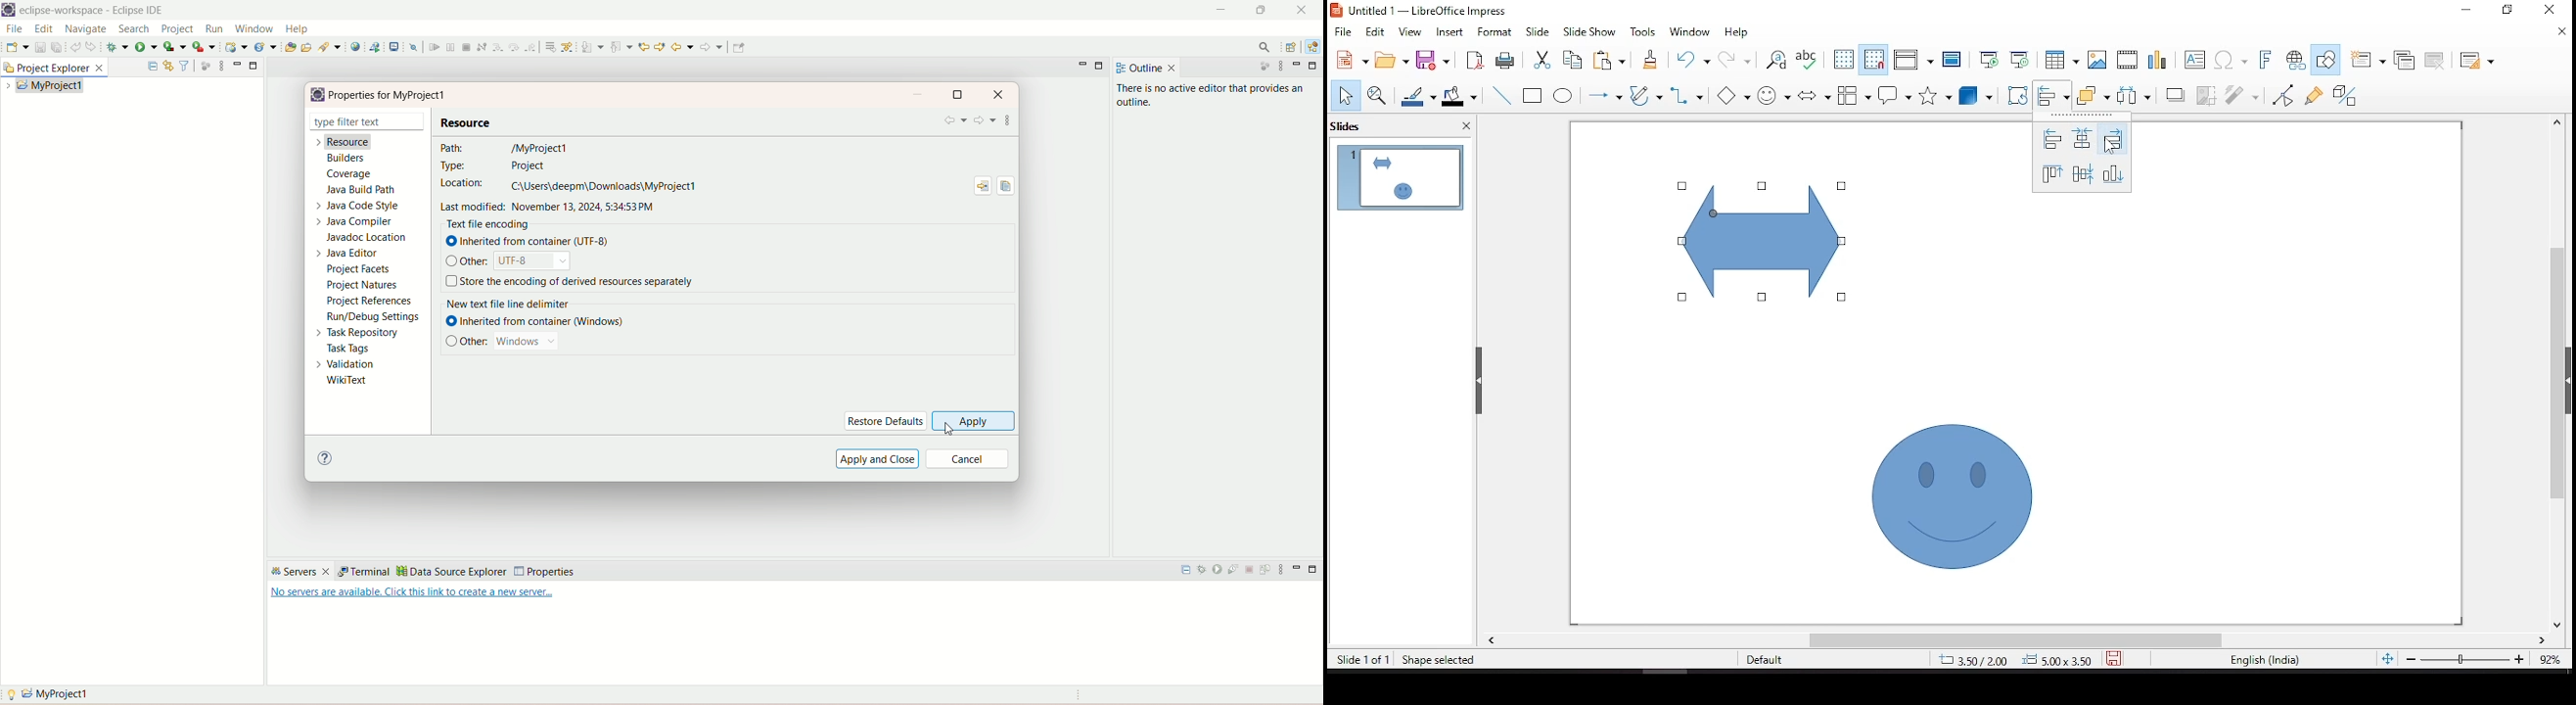  Describe the element at coordinates (183, 66) in the screenshot. I see `filter` at that location.